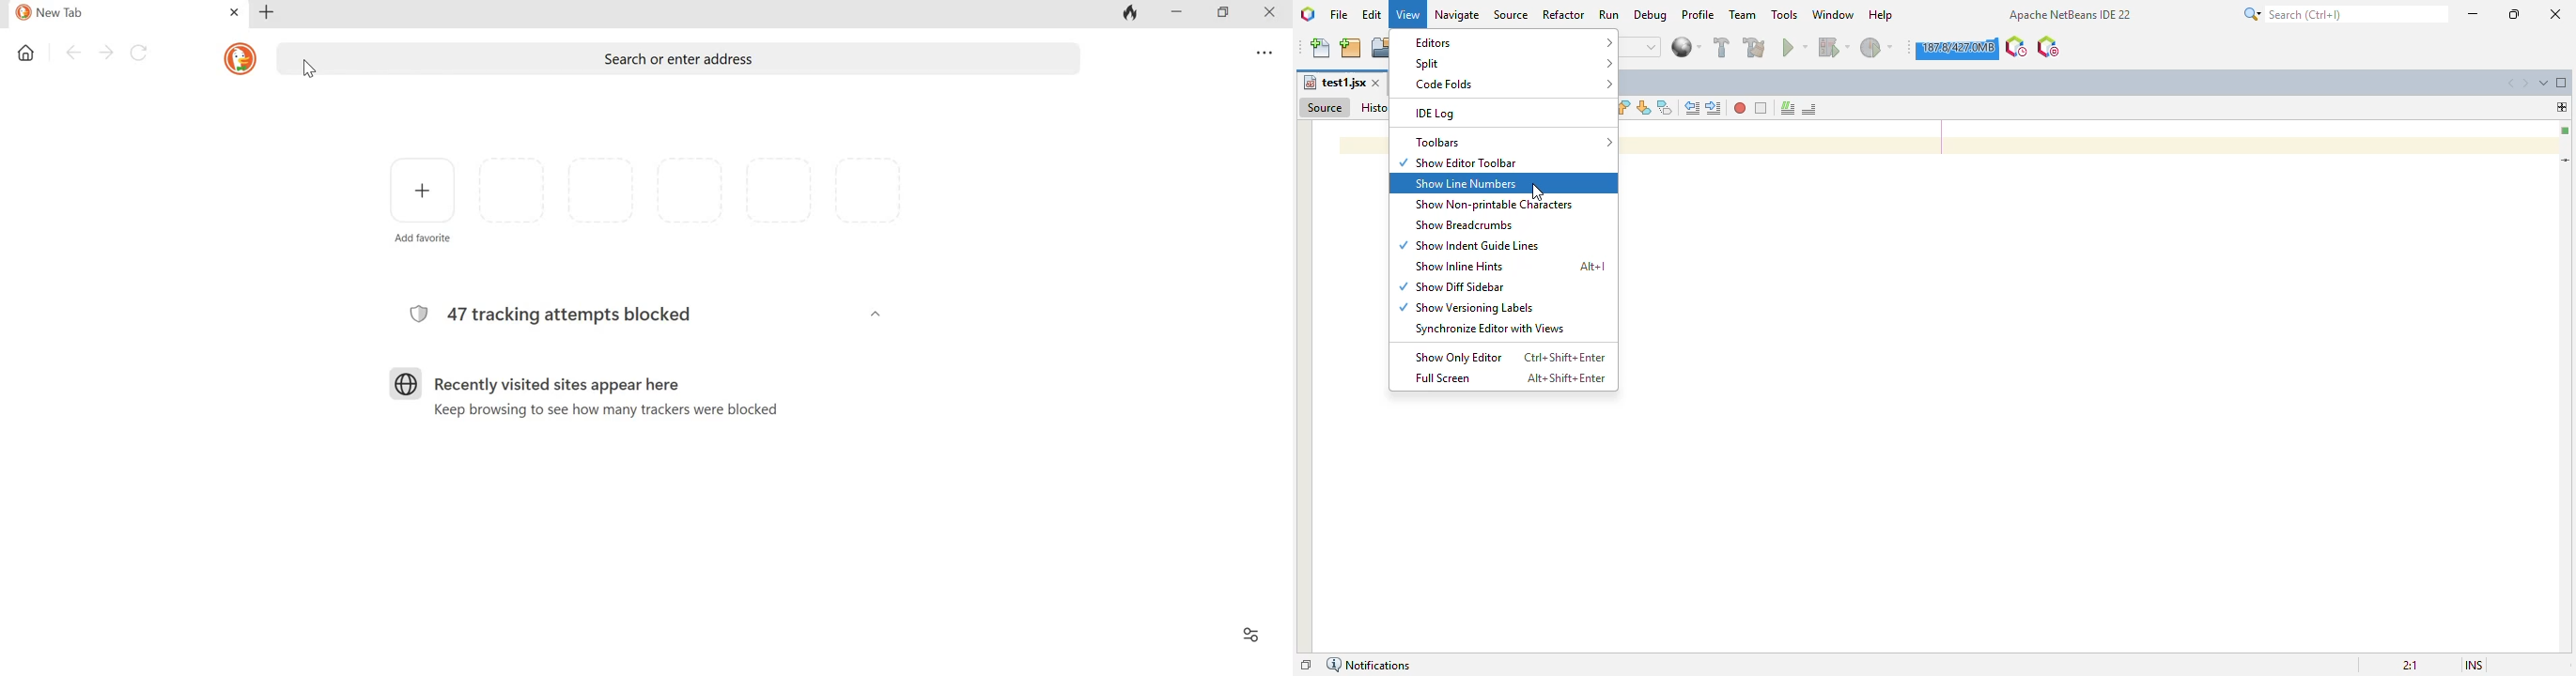 This screenshot has height=700, width=2576. I want to click on Overflow menu, so click(1261, 51).